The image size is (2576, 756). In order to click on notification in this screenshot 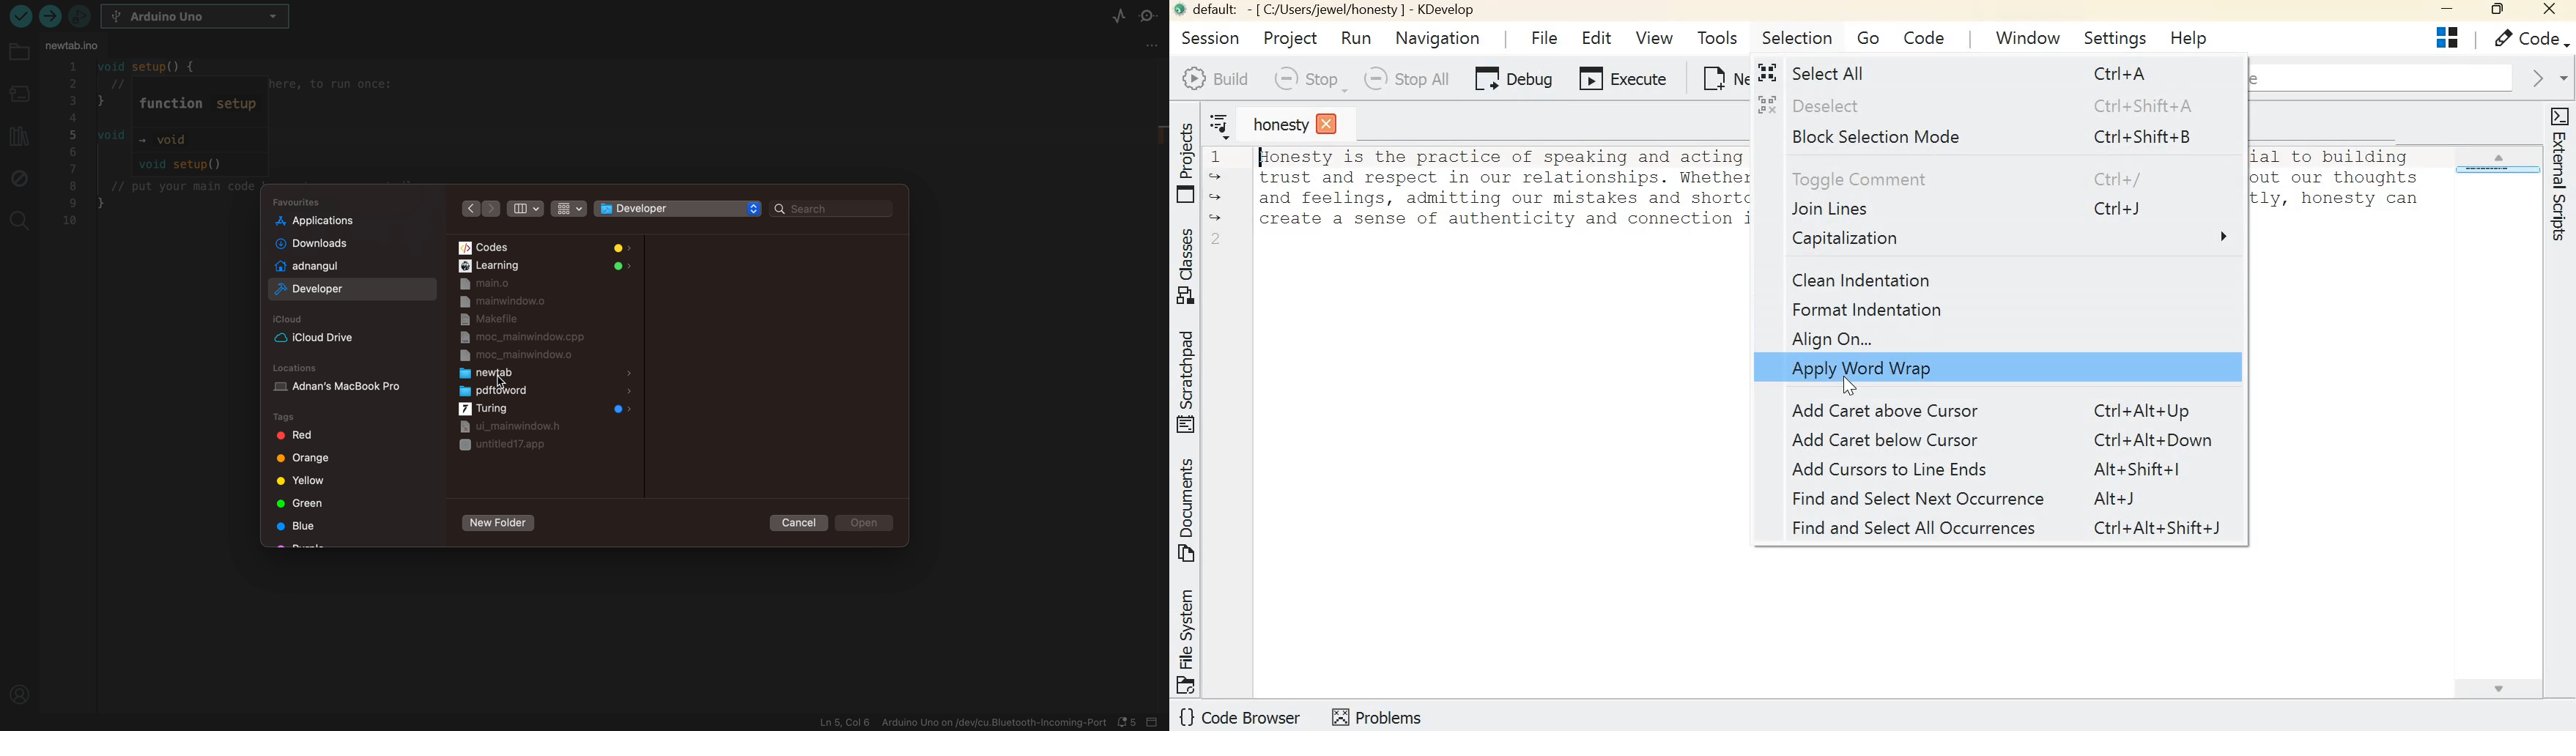, I will do `click(1129, 722)`.